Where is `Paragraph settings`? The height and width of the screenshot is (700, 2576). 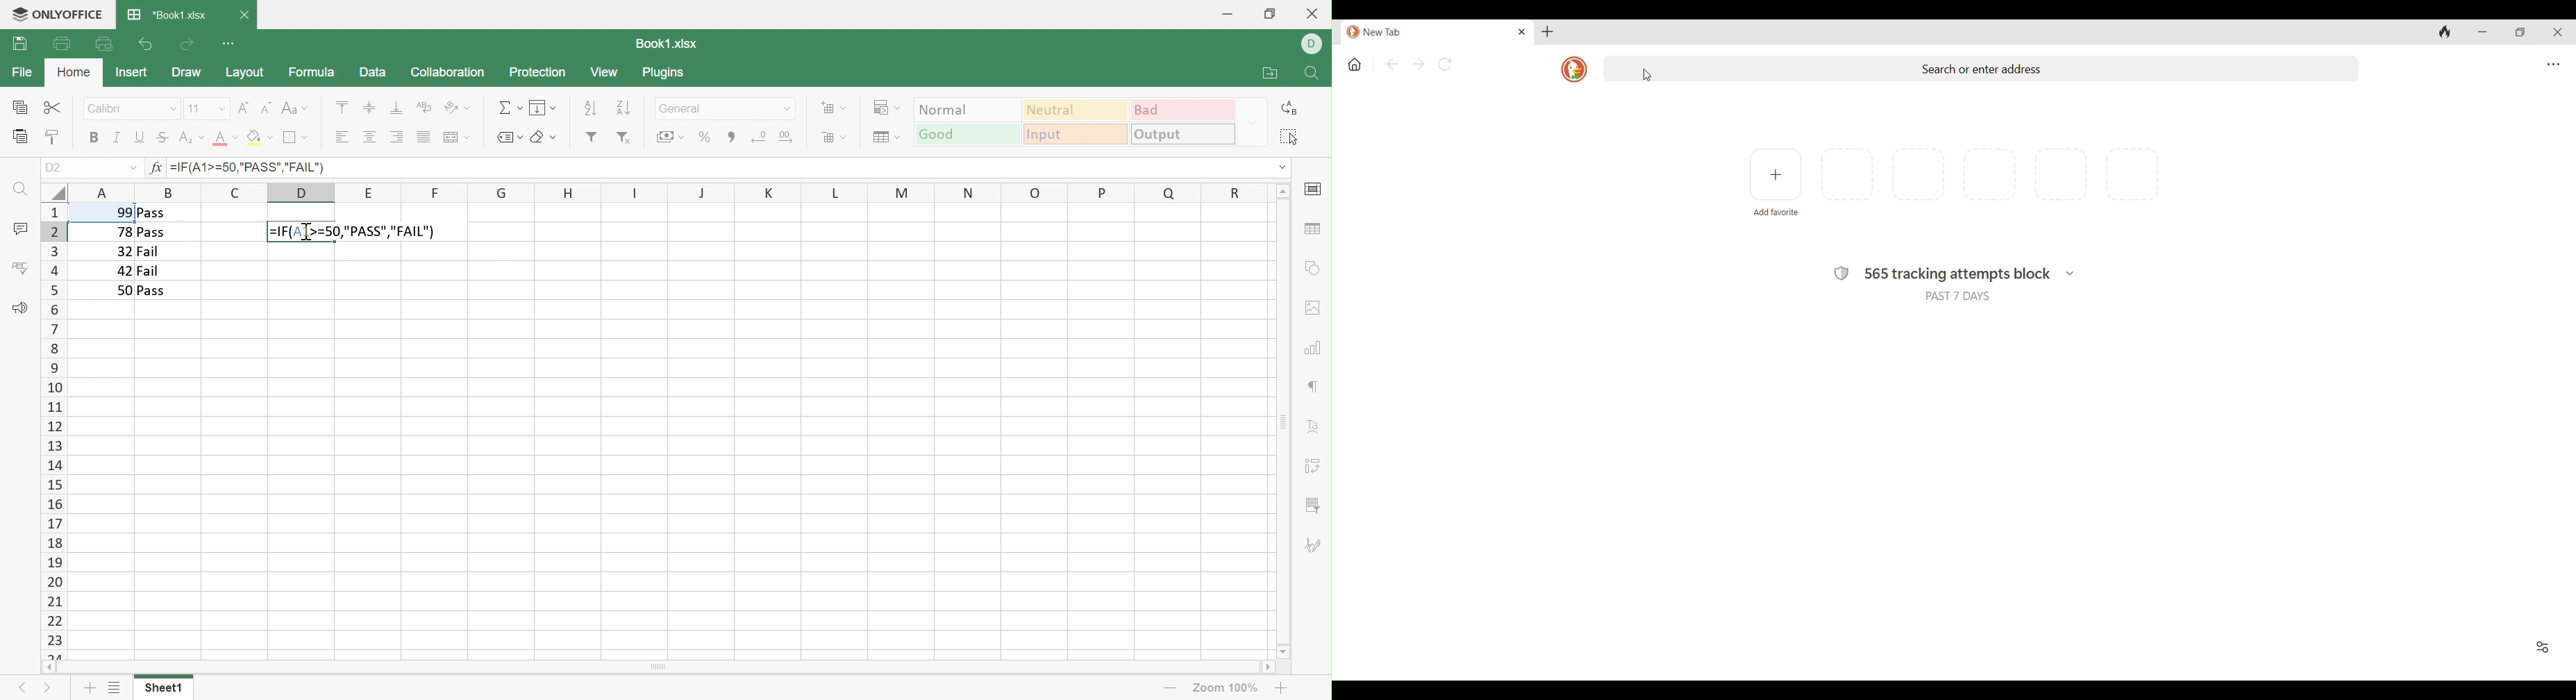
Paragraph settings is located at coordinates (1316, 385).